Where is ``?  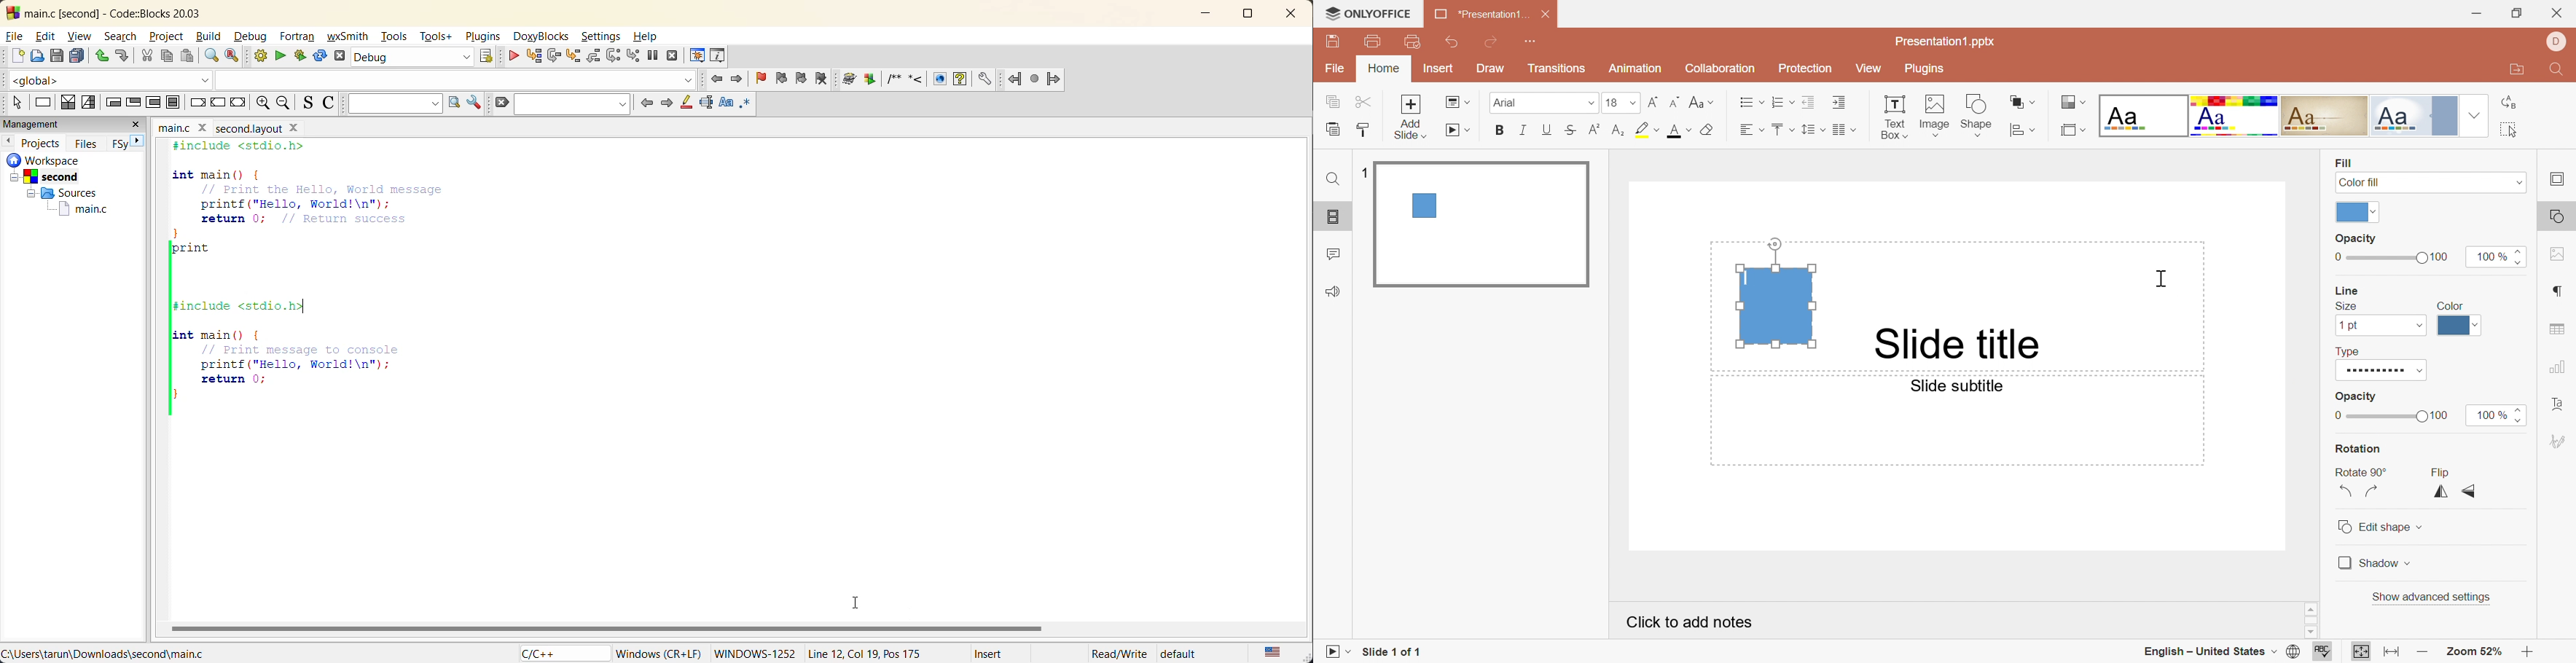  is located at coordinates (59, 192).